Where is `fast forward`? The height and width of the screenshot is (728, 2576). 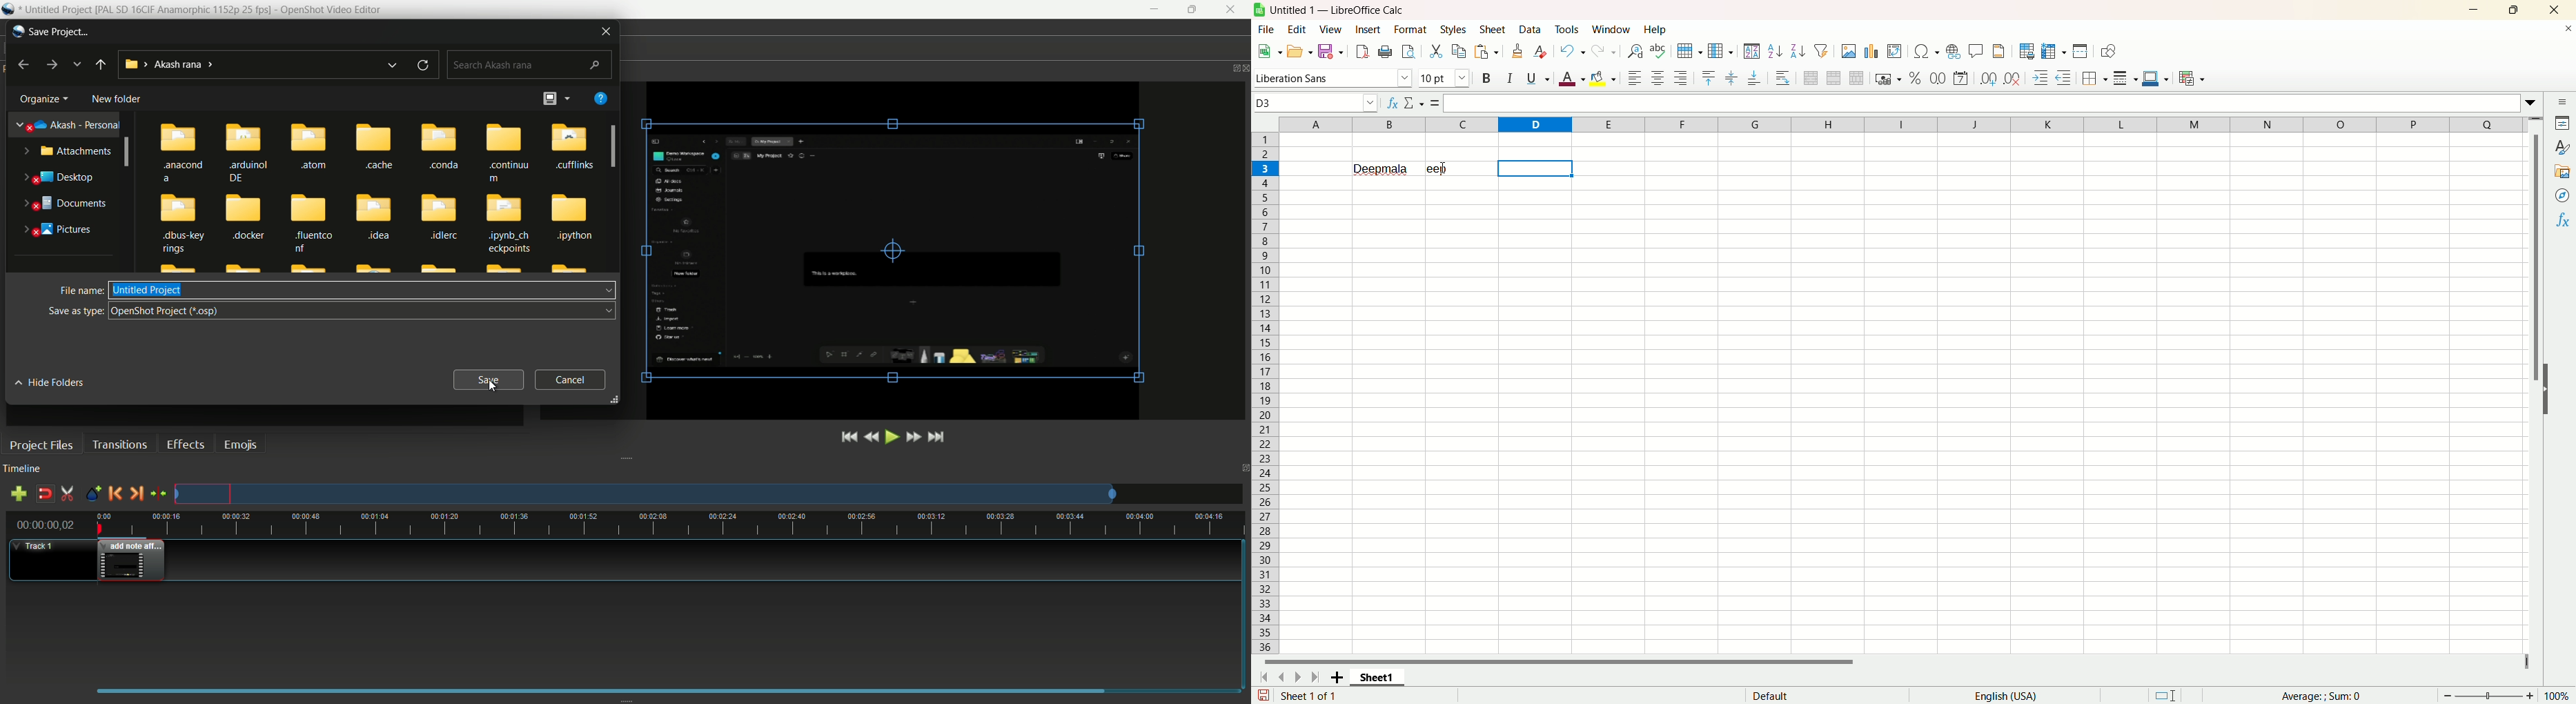 fast forward is located at coordinates (914, 437).